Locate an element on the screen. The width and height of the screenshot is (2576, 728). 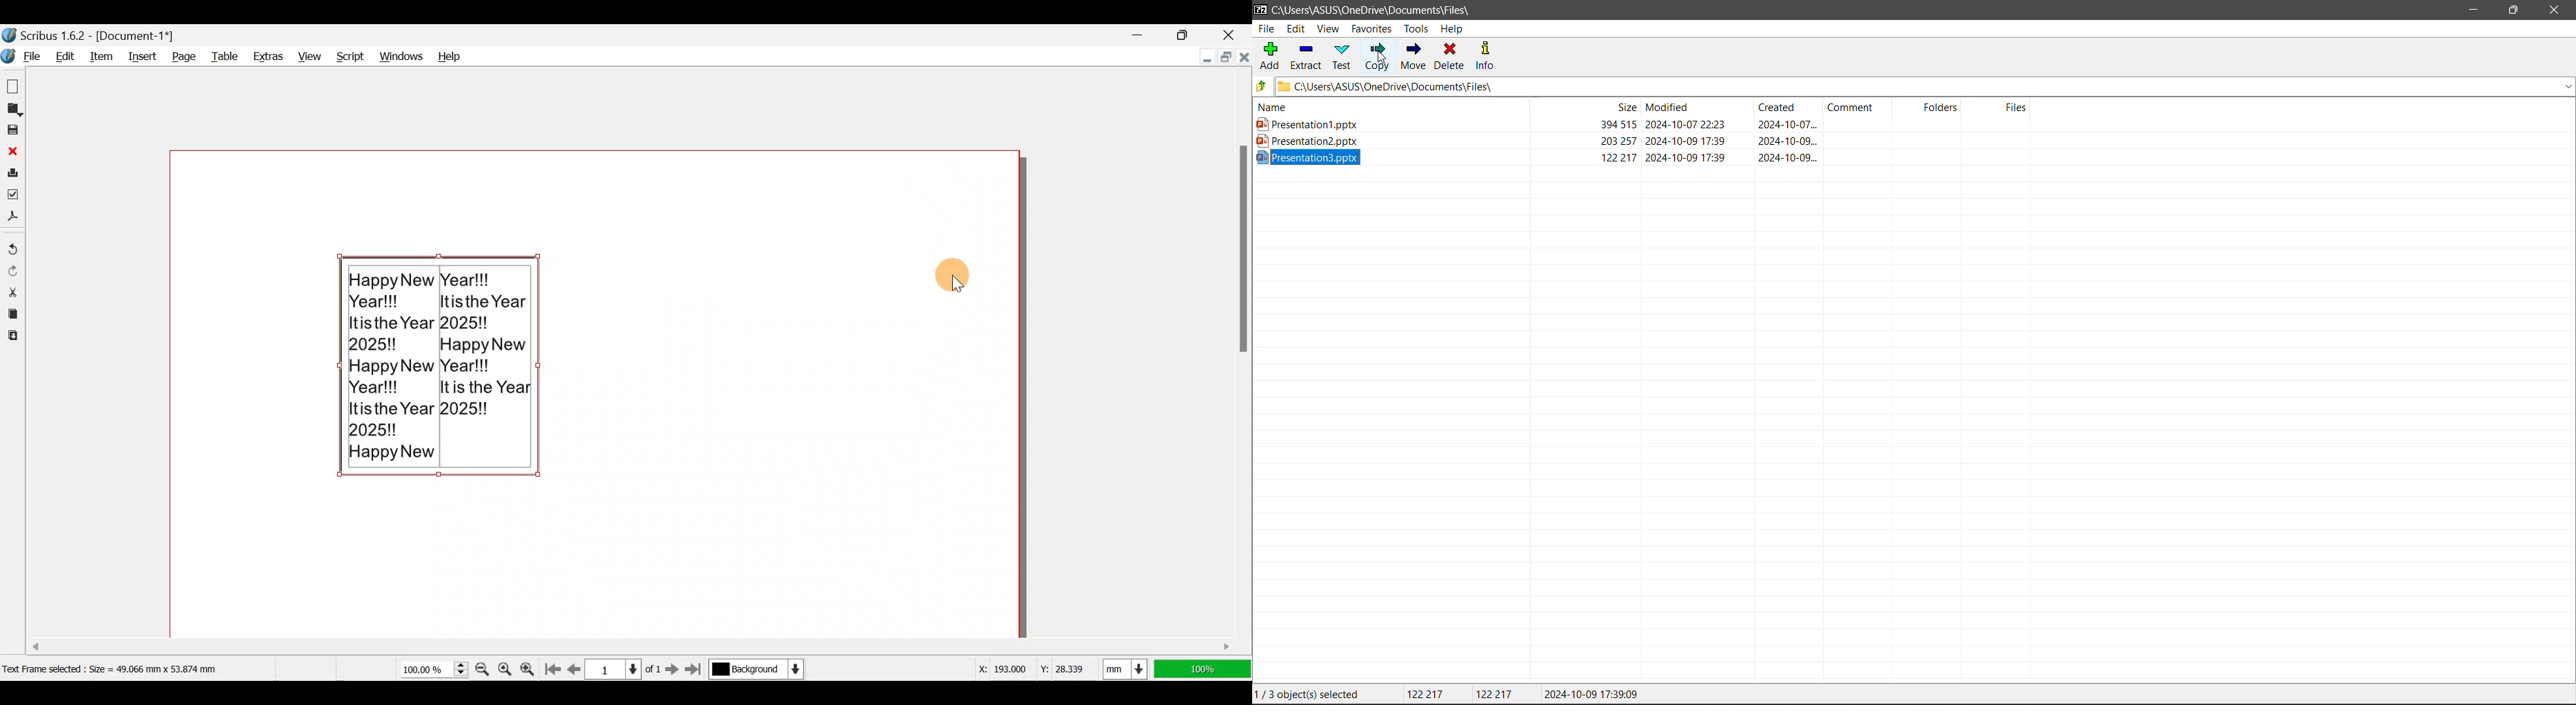
Files is located at coordinates (2002, 108).